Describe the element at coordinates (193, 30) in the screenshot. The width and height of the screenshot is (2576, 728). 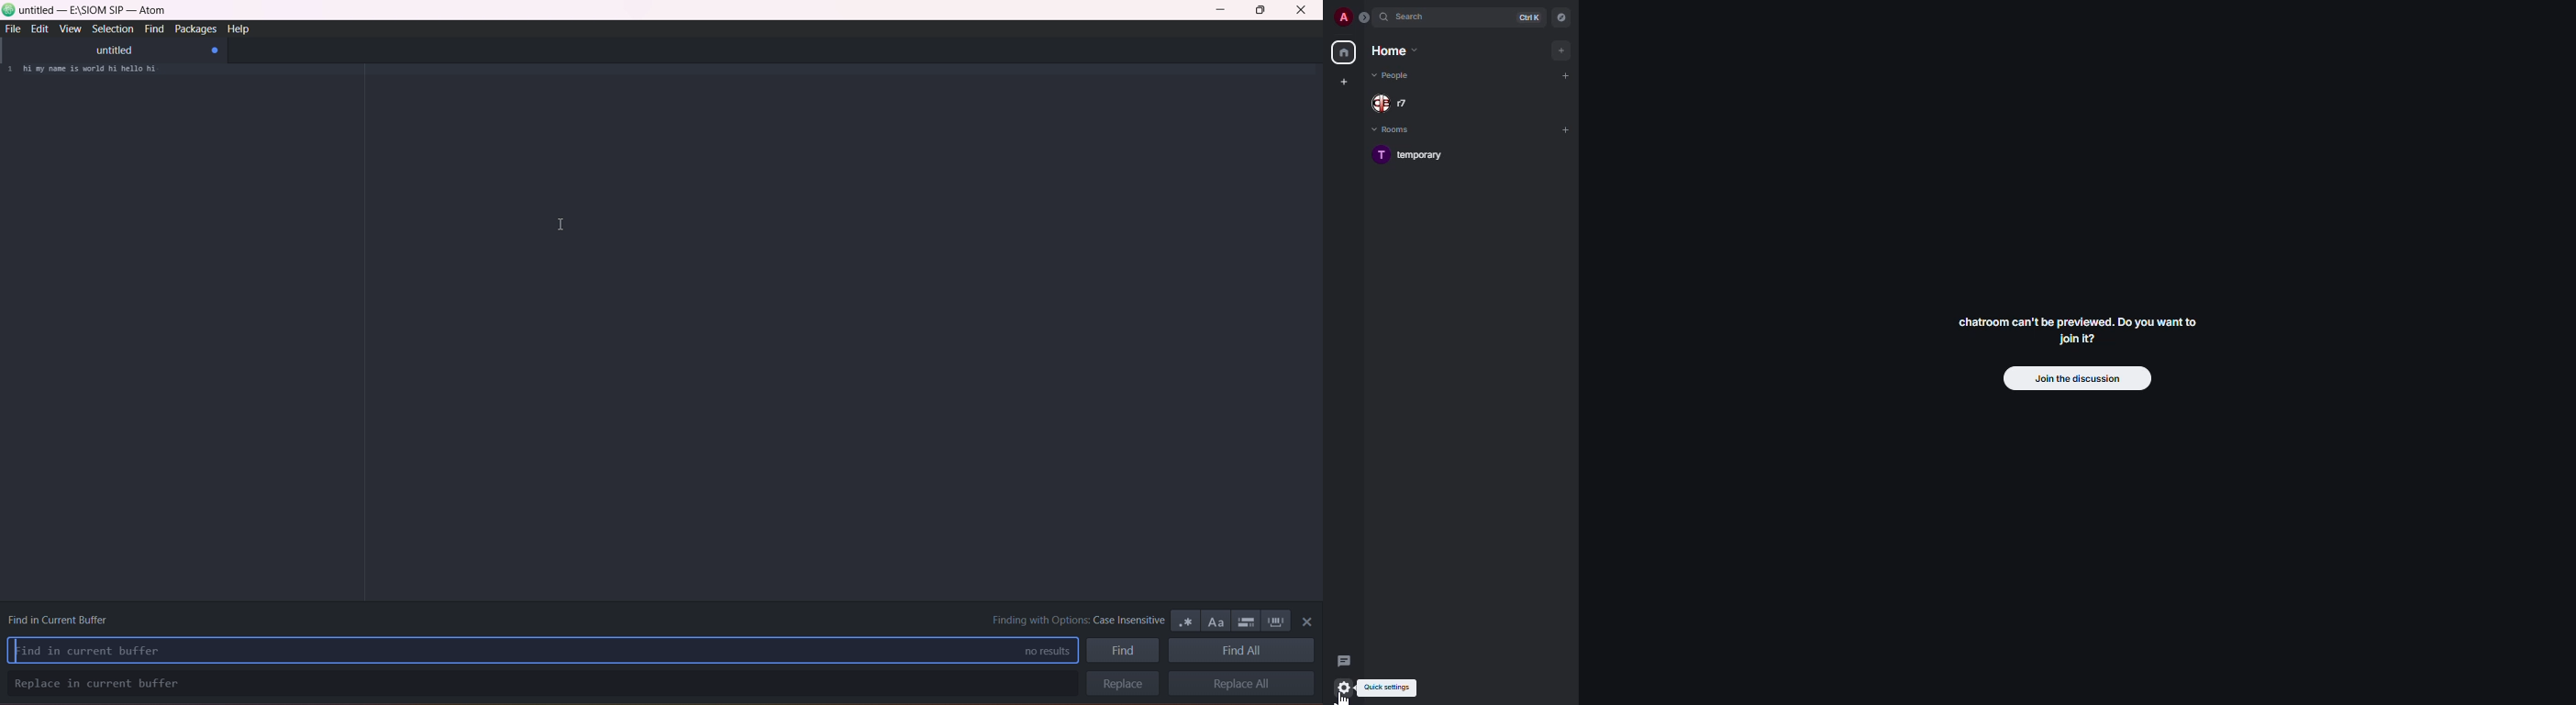
I see `packages` at that location.